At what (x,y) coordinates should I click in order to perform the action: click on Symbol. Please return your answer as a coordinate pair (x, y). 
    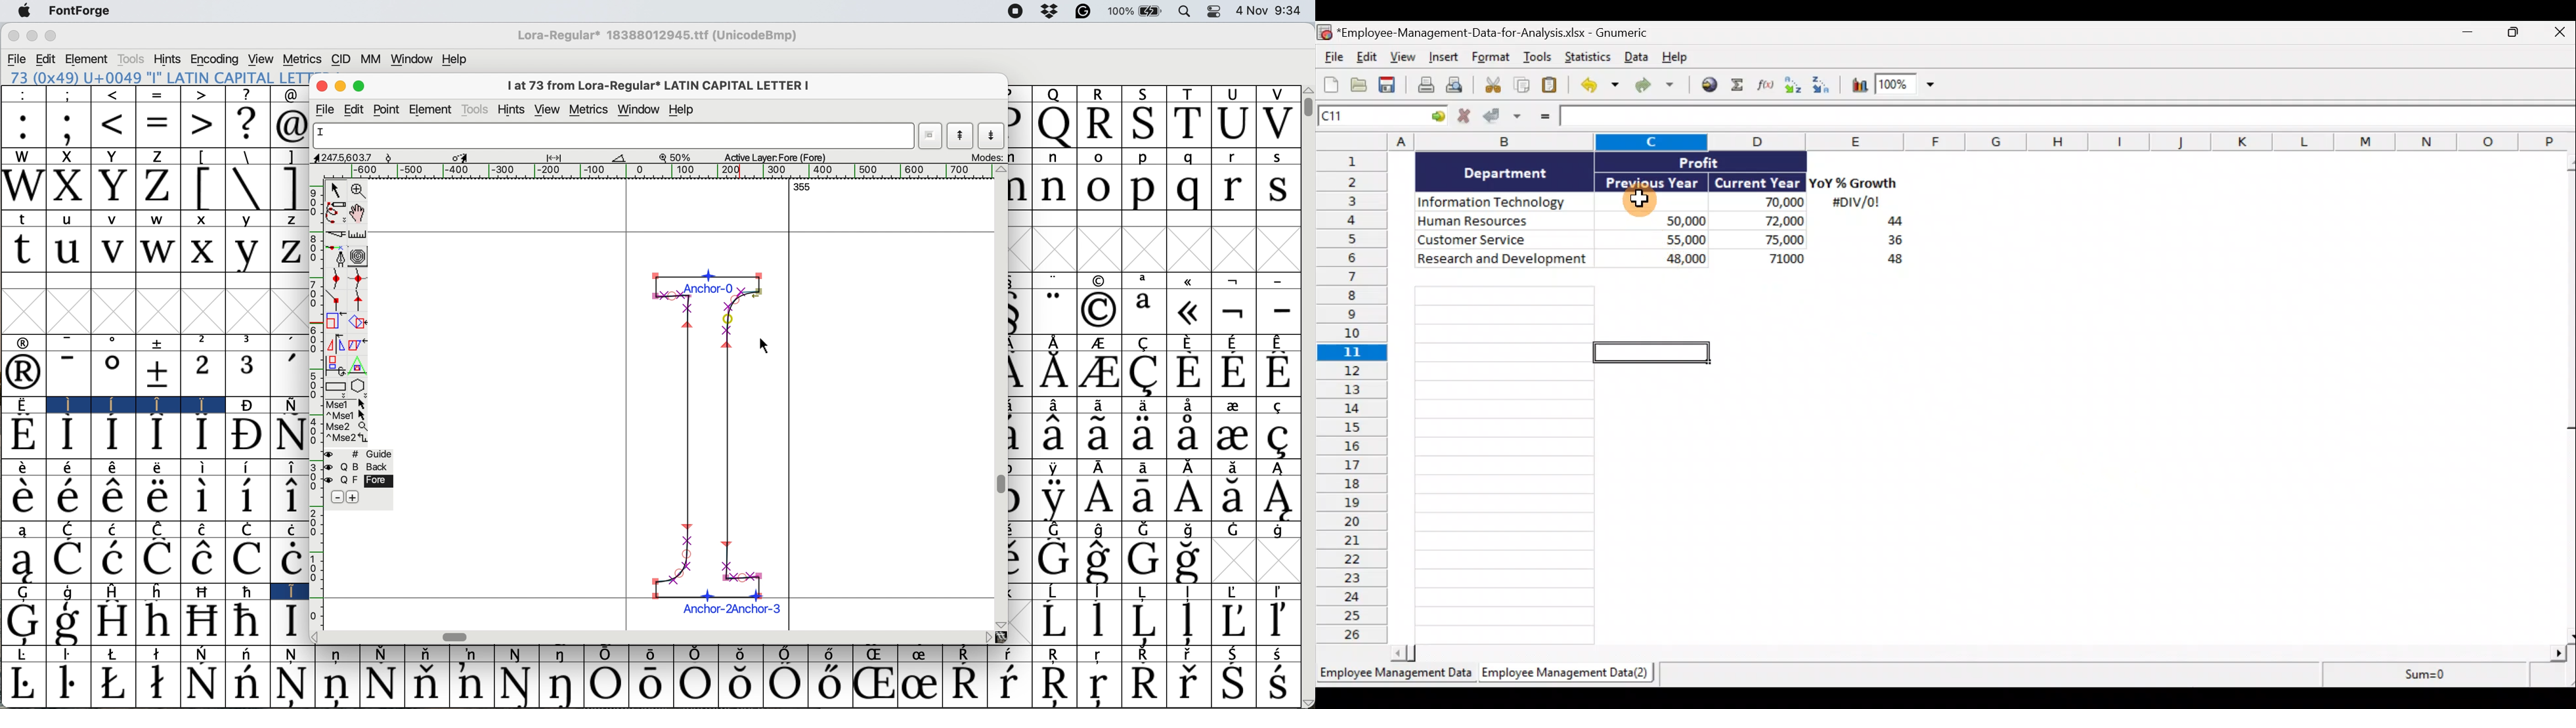
    Looking at the image, I should click on (1237, 654).